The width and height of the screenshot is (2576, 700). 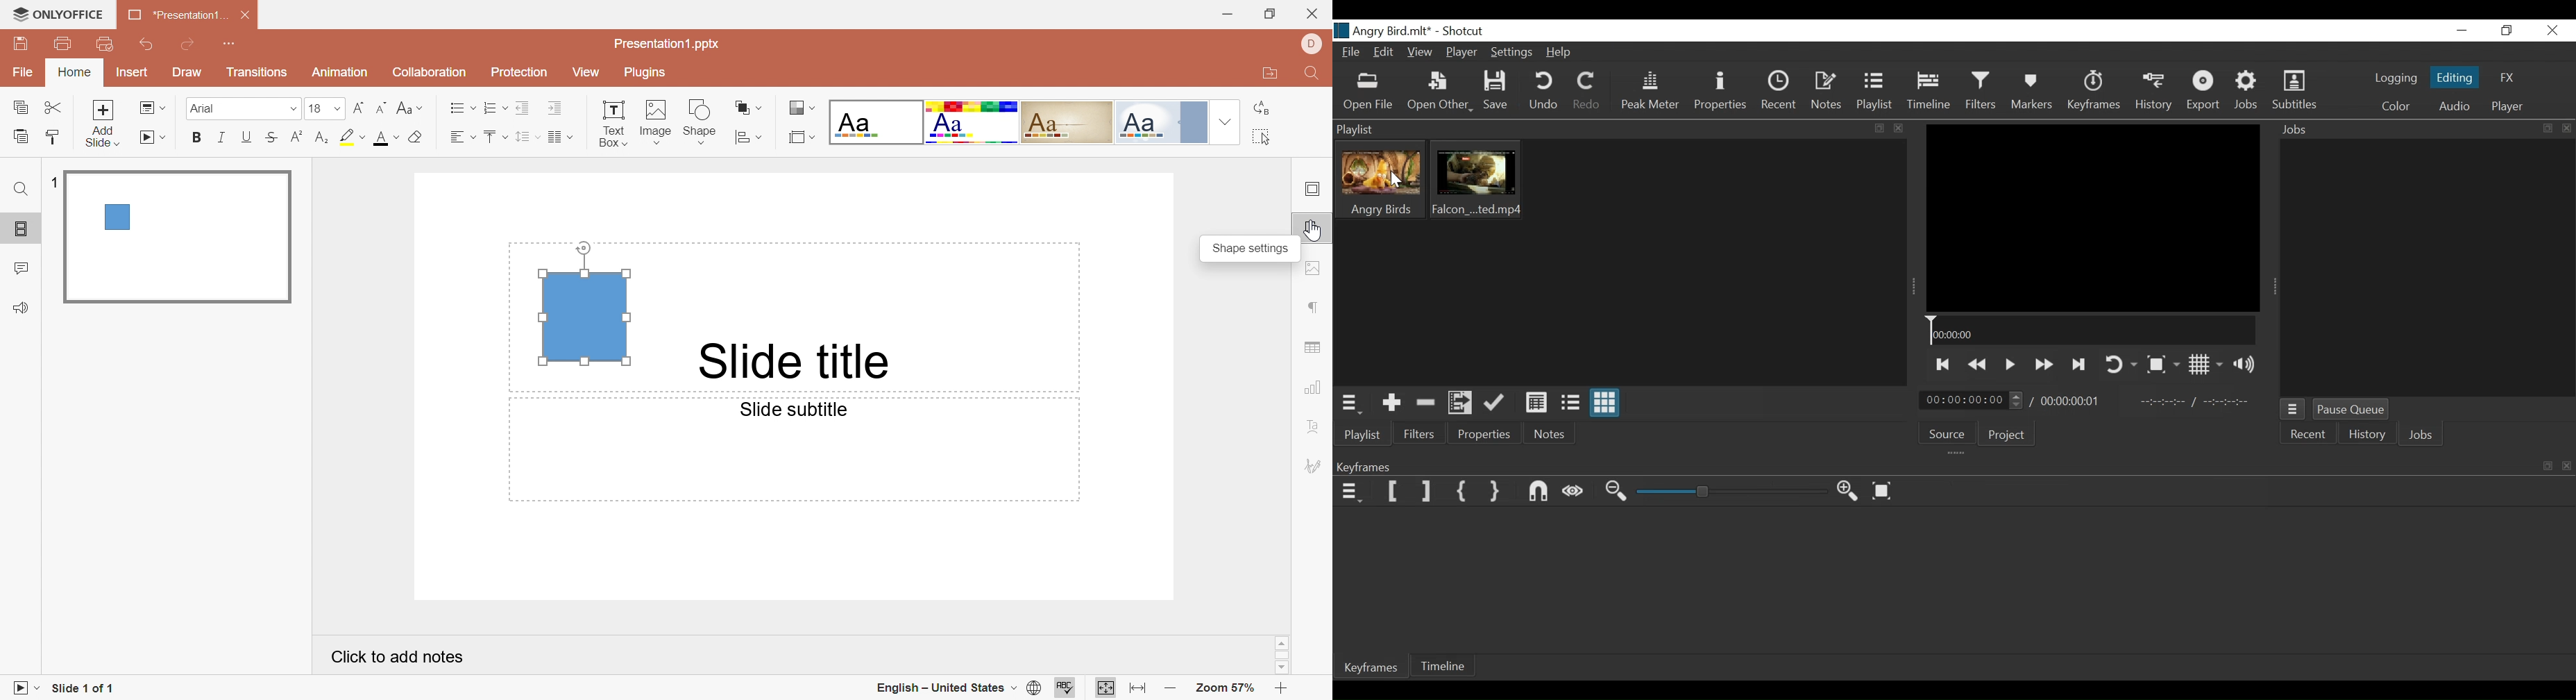 I want to click on Check spelling, so click(x=1067, y=688).